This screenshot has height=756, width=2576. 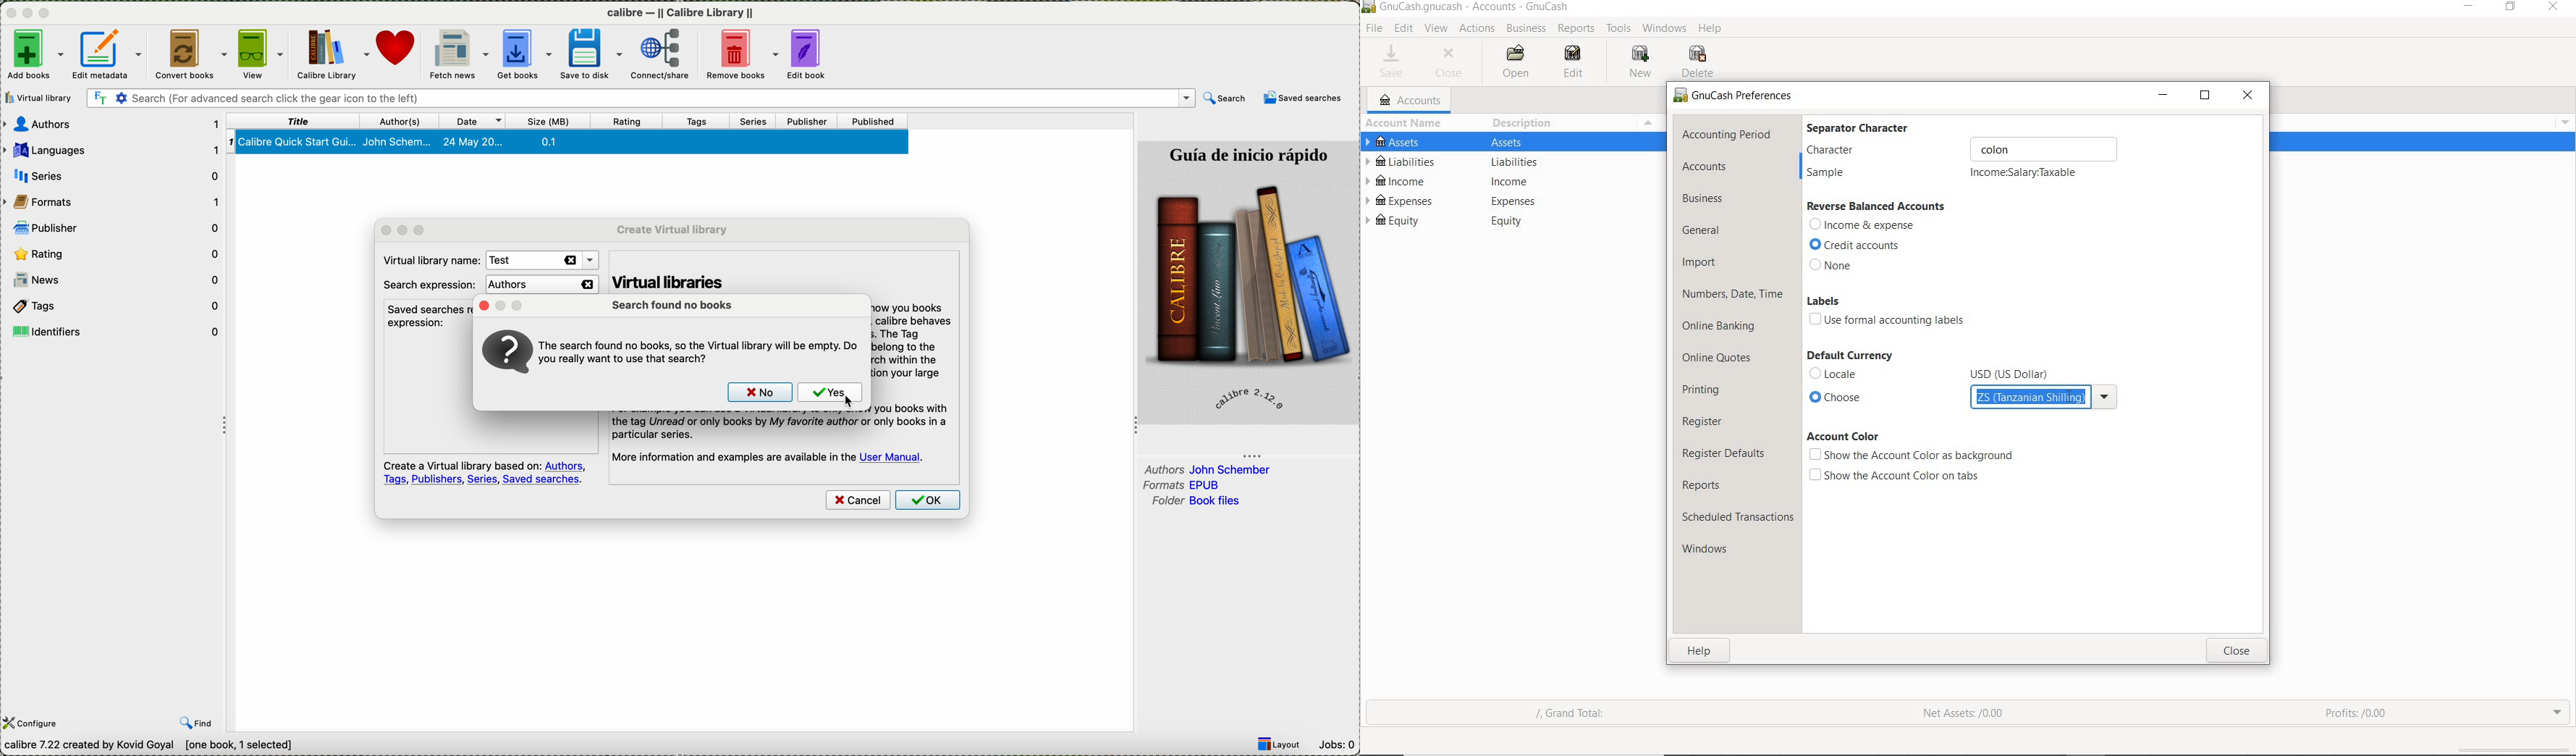 What do you see at coordinates (761, 393) in the screenshot?
I see `no button` at bounding box center [761, 393].